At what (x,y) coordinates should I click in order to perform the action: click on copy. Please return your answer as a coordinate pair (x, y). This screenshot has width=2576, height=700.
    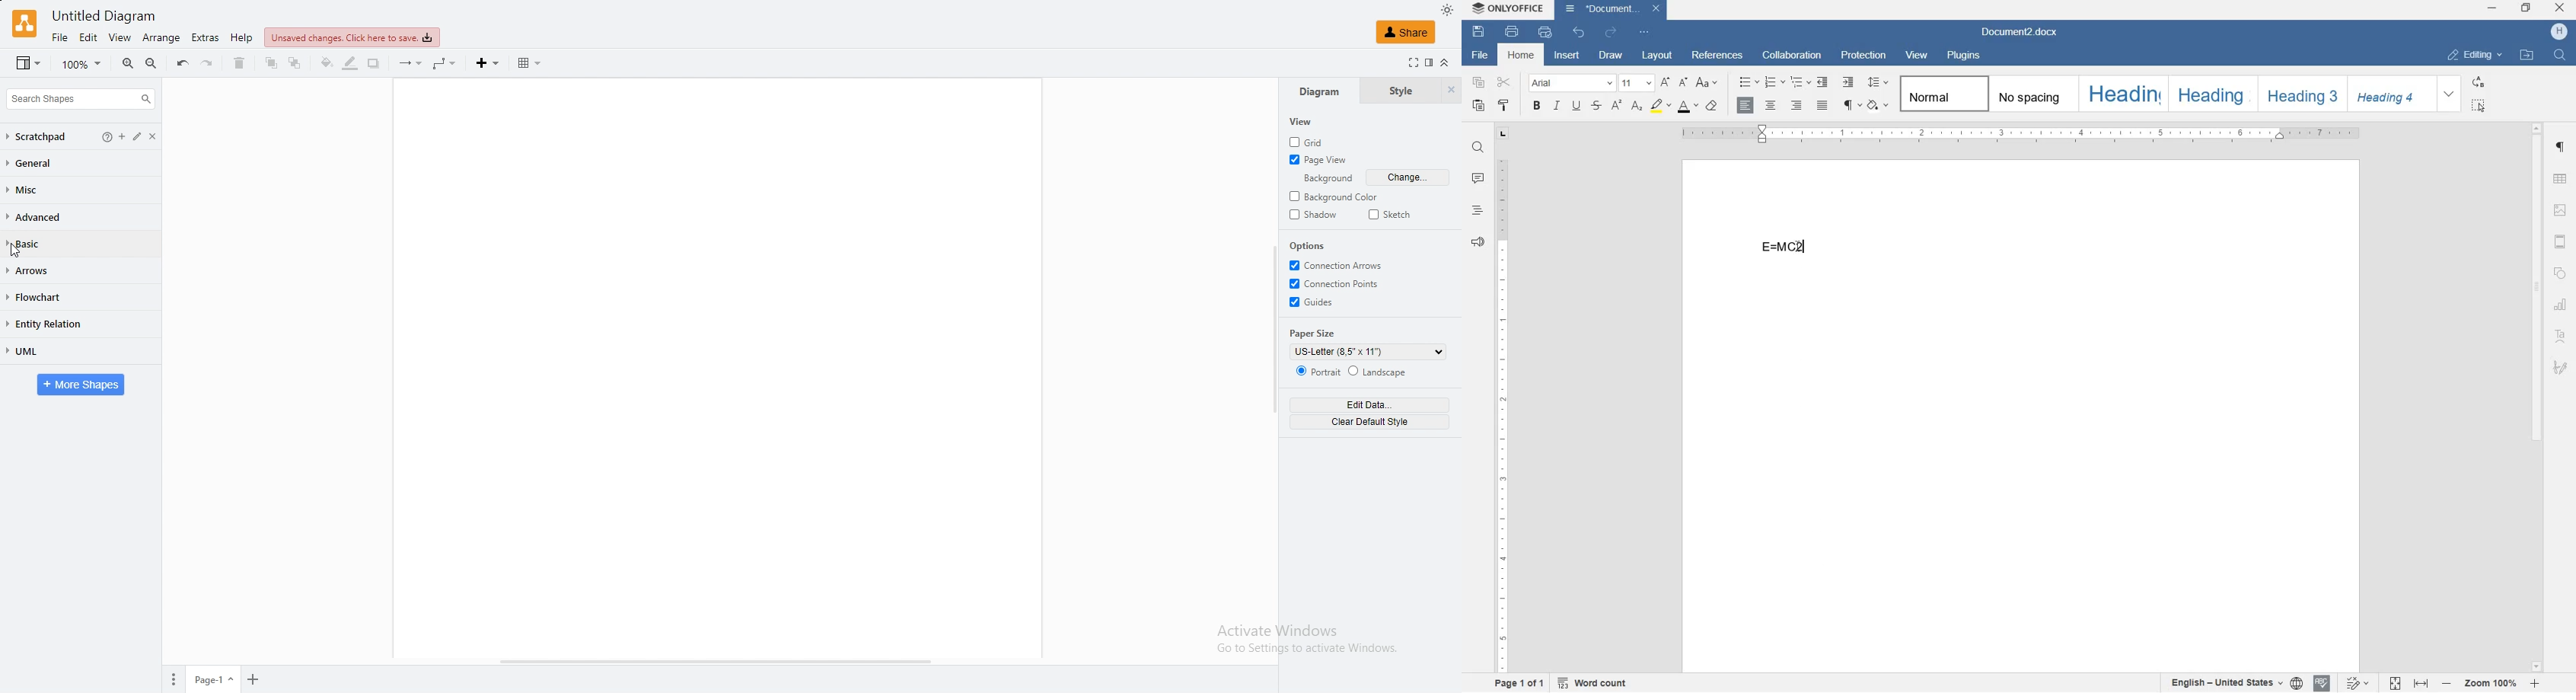
    Looking at the image, I should click on (1479, 84).